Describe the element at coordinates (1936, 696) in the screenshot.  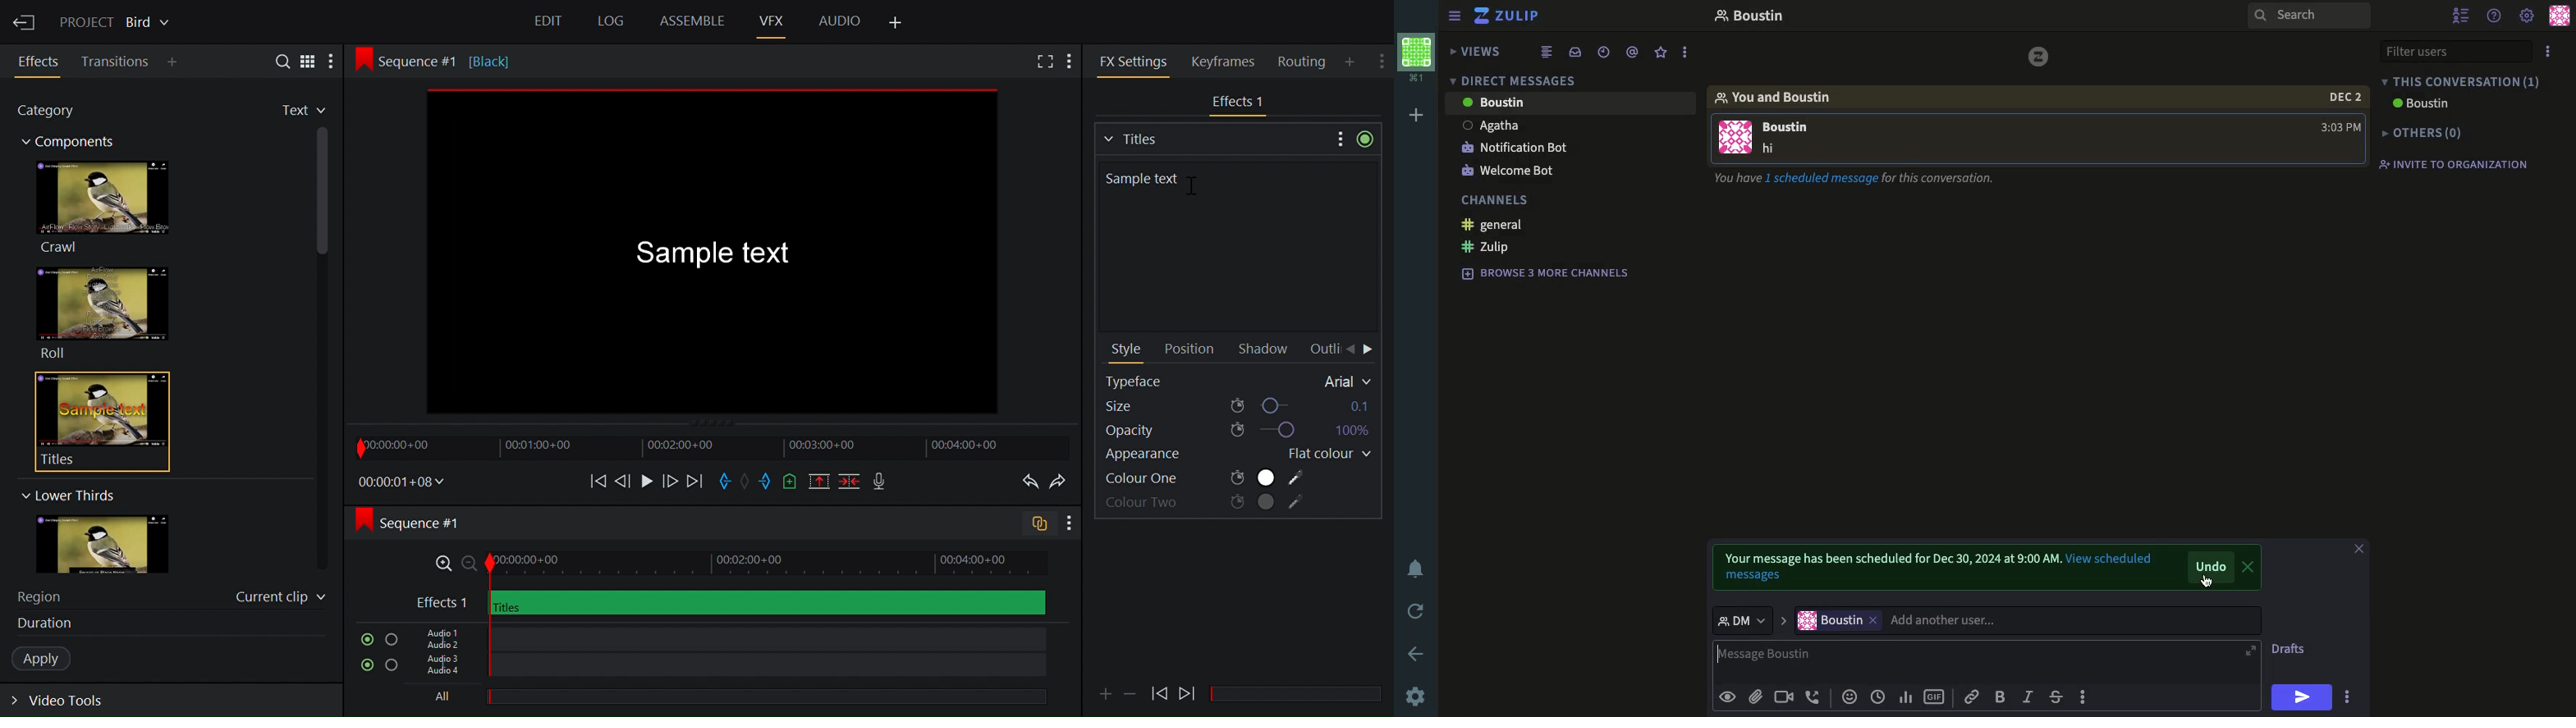
I see `gif` at that location.